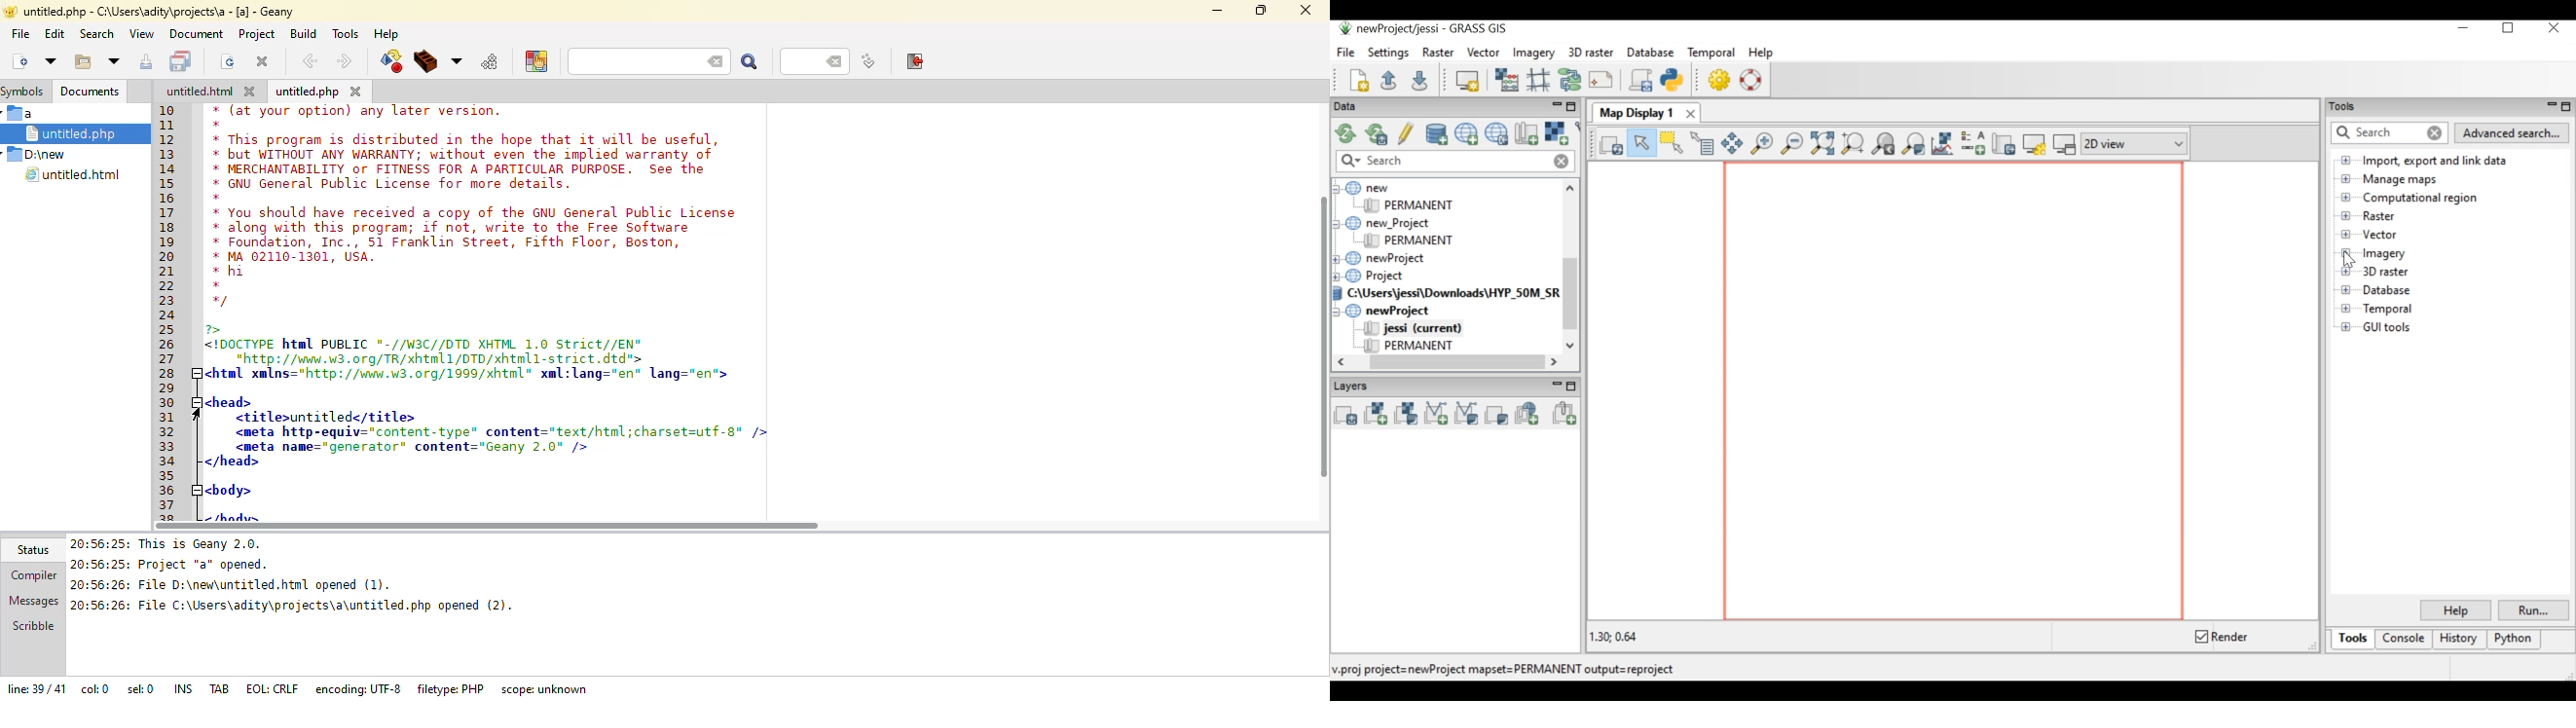 The width and height of the screenshot is (2576, 728). Describe the element at coordinates (385, 34) in the screenshot. I see `help` at that location.